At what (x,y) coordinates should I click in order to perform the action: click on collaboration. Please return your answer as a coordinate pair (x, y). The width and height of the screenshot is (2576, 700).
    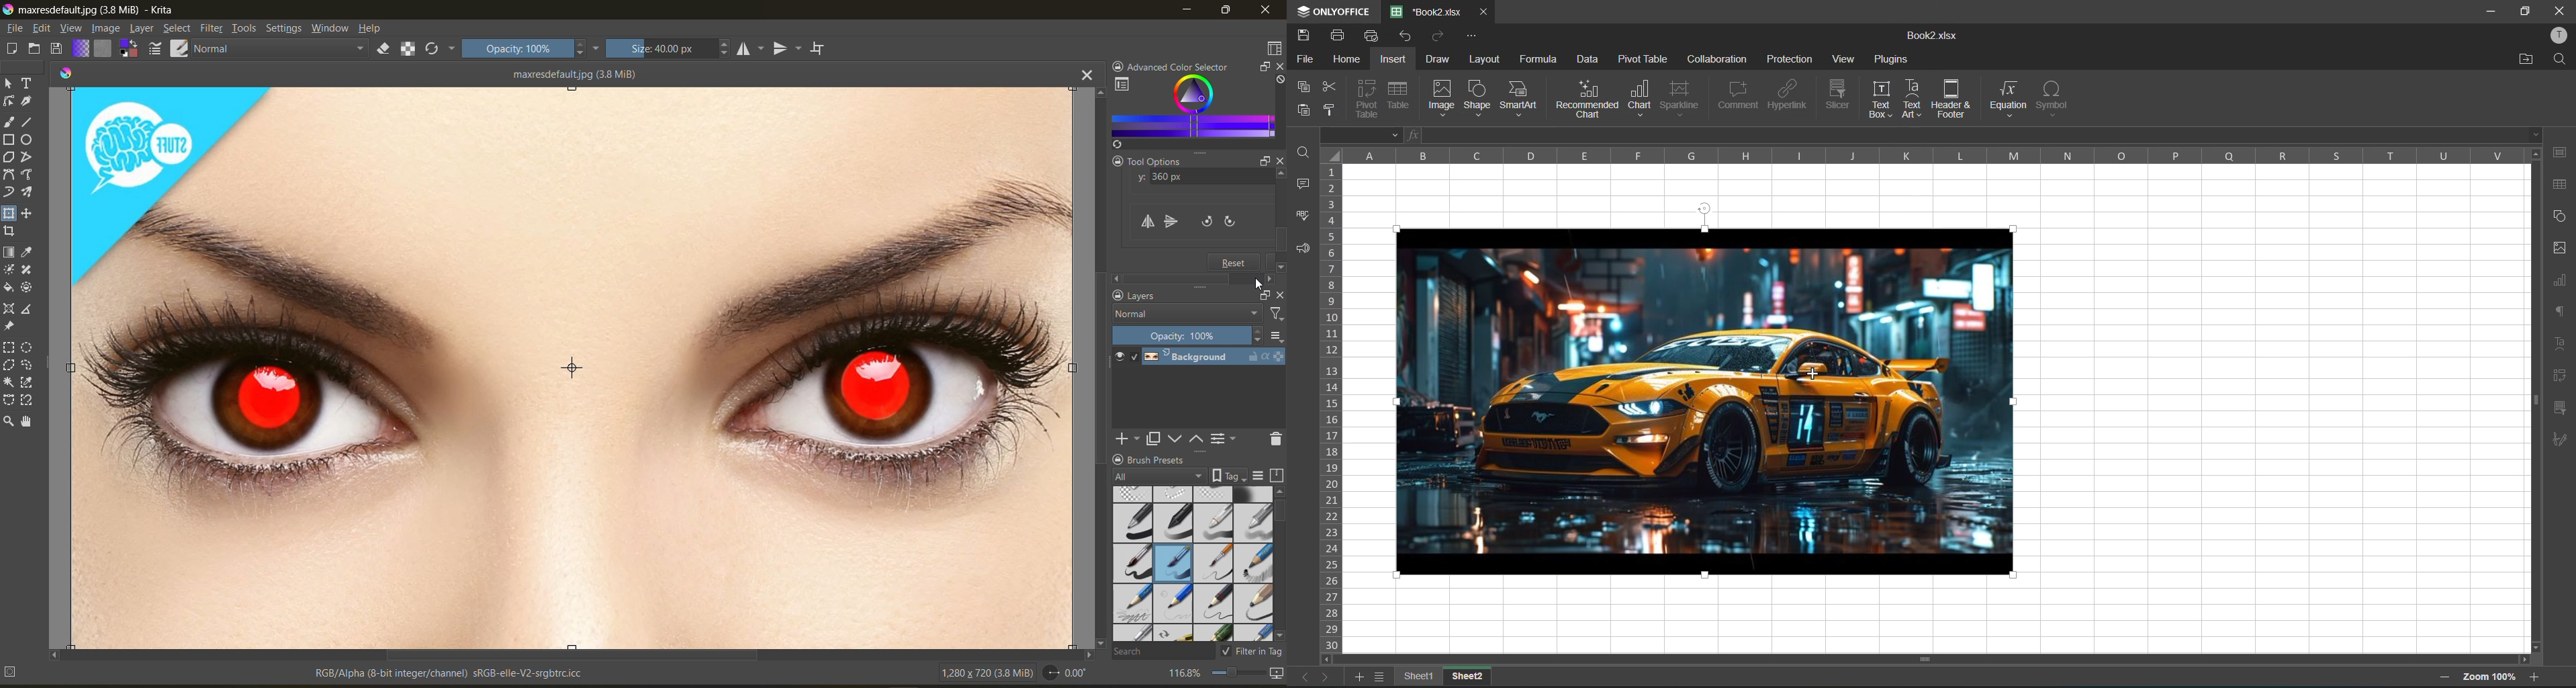
    Looking at the image, I should click on (1717, 58).